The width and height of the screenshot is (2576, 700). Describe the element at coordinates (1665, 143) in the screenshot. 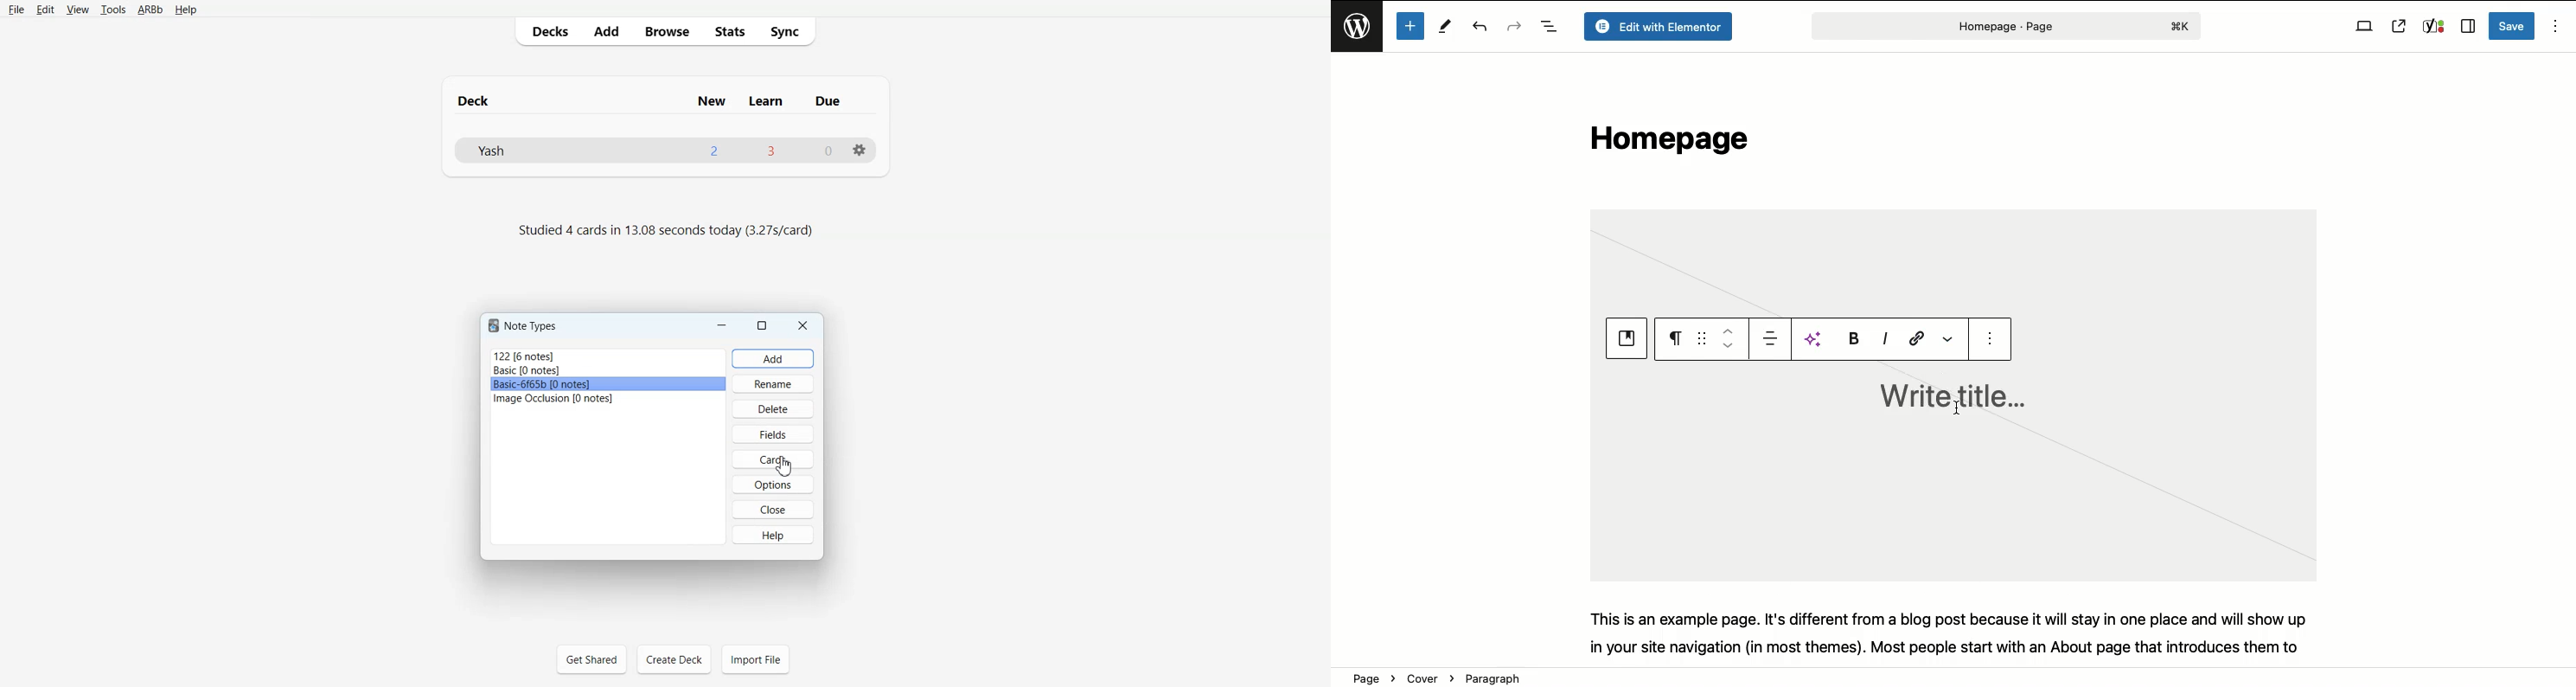

I see `Homepage` at that location.